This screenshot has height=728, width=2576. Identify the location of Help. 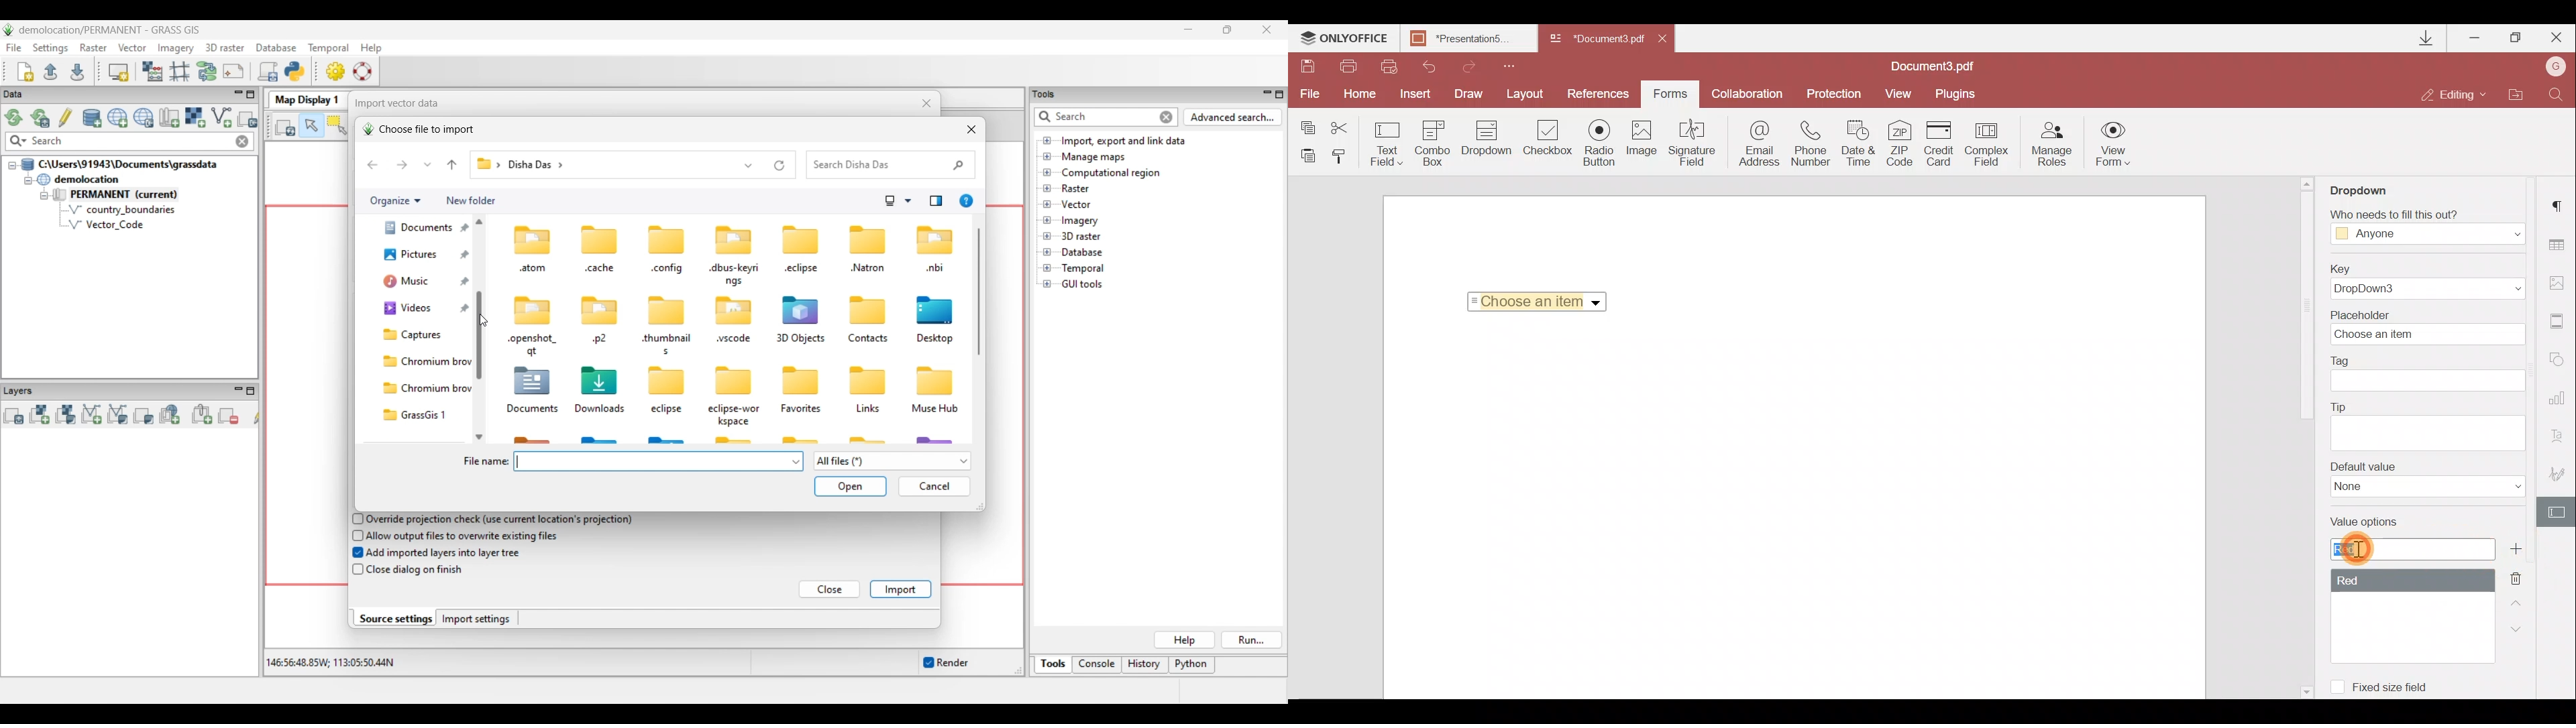
(1184, 640).